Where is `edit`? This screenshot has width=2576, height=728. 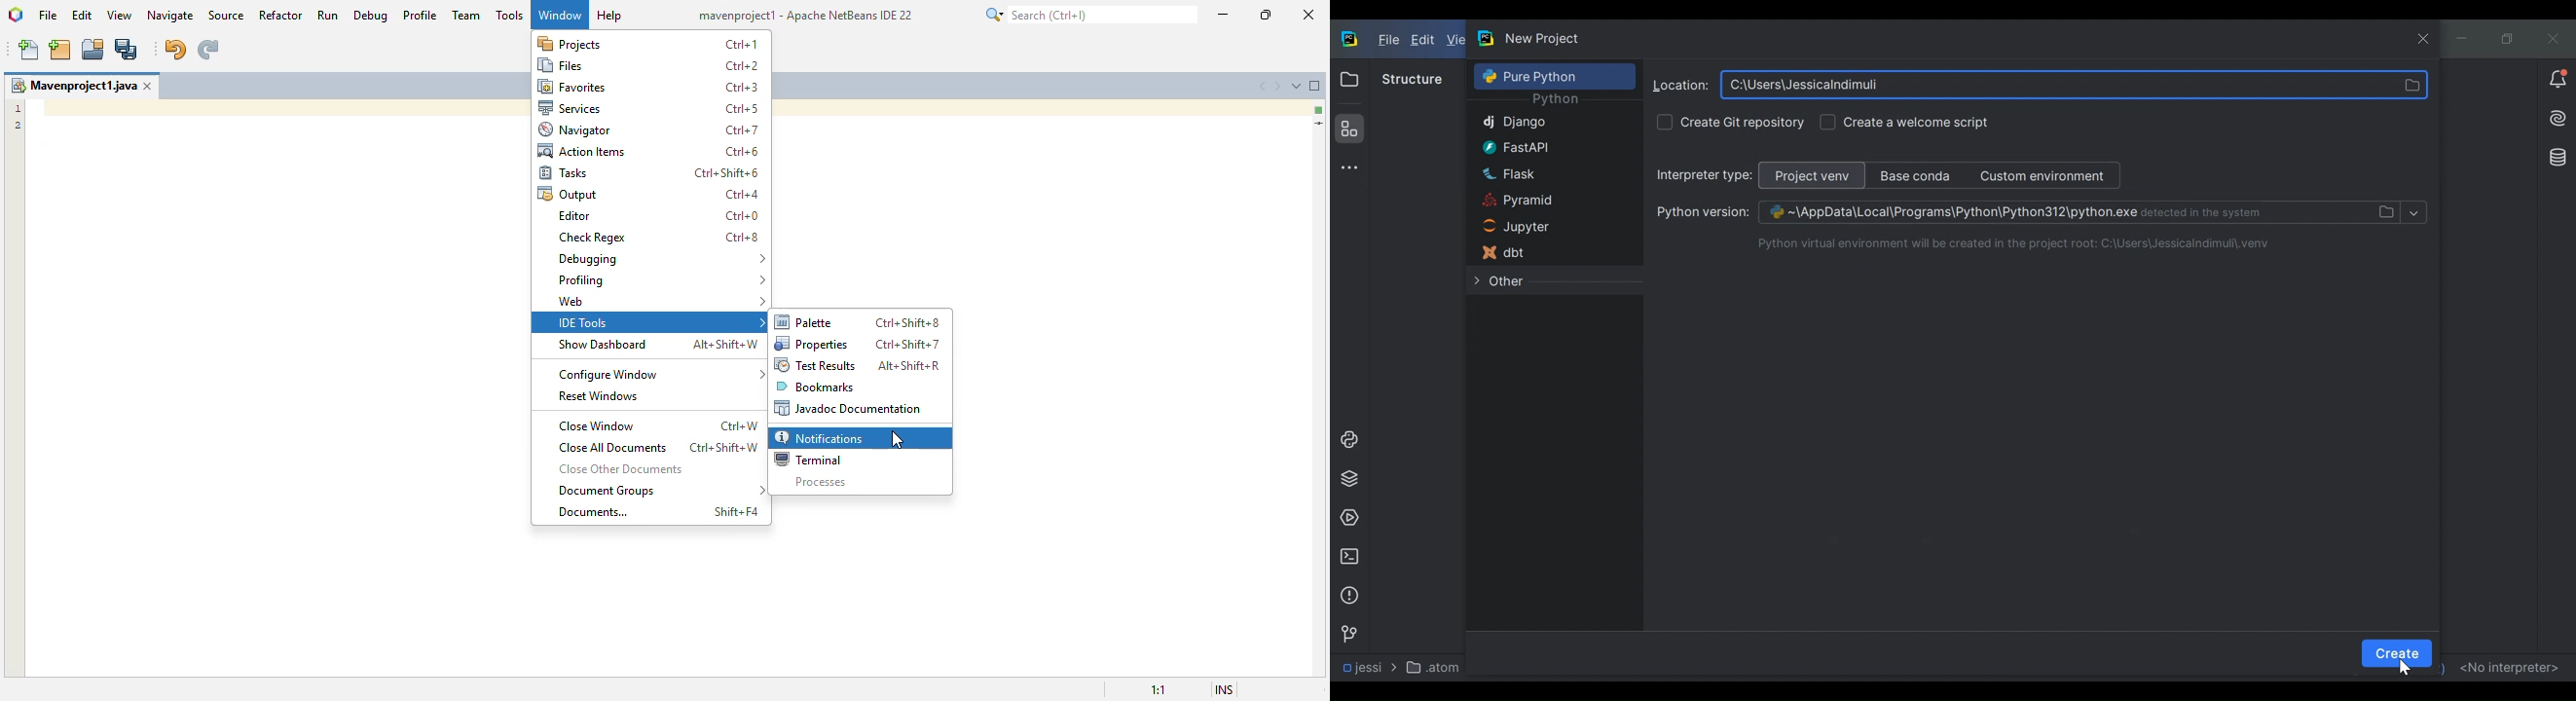 edit is located at coordinates (83, 14).